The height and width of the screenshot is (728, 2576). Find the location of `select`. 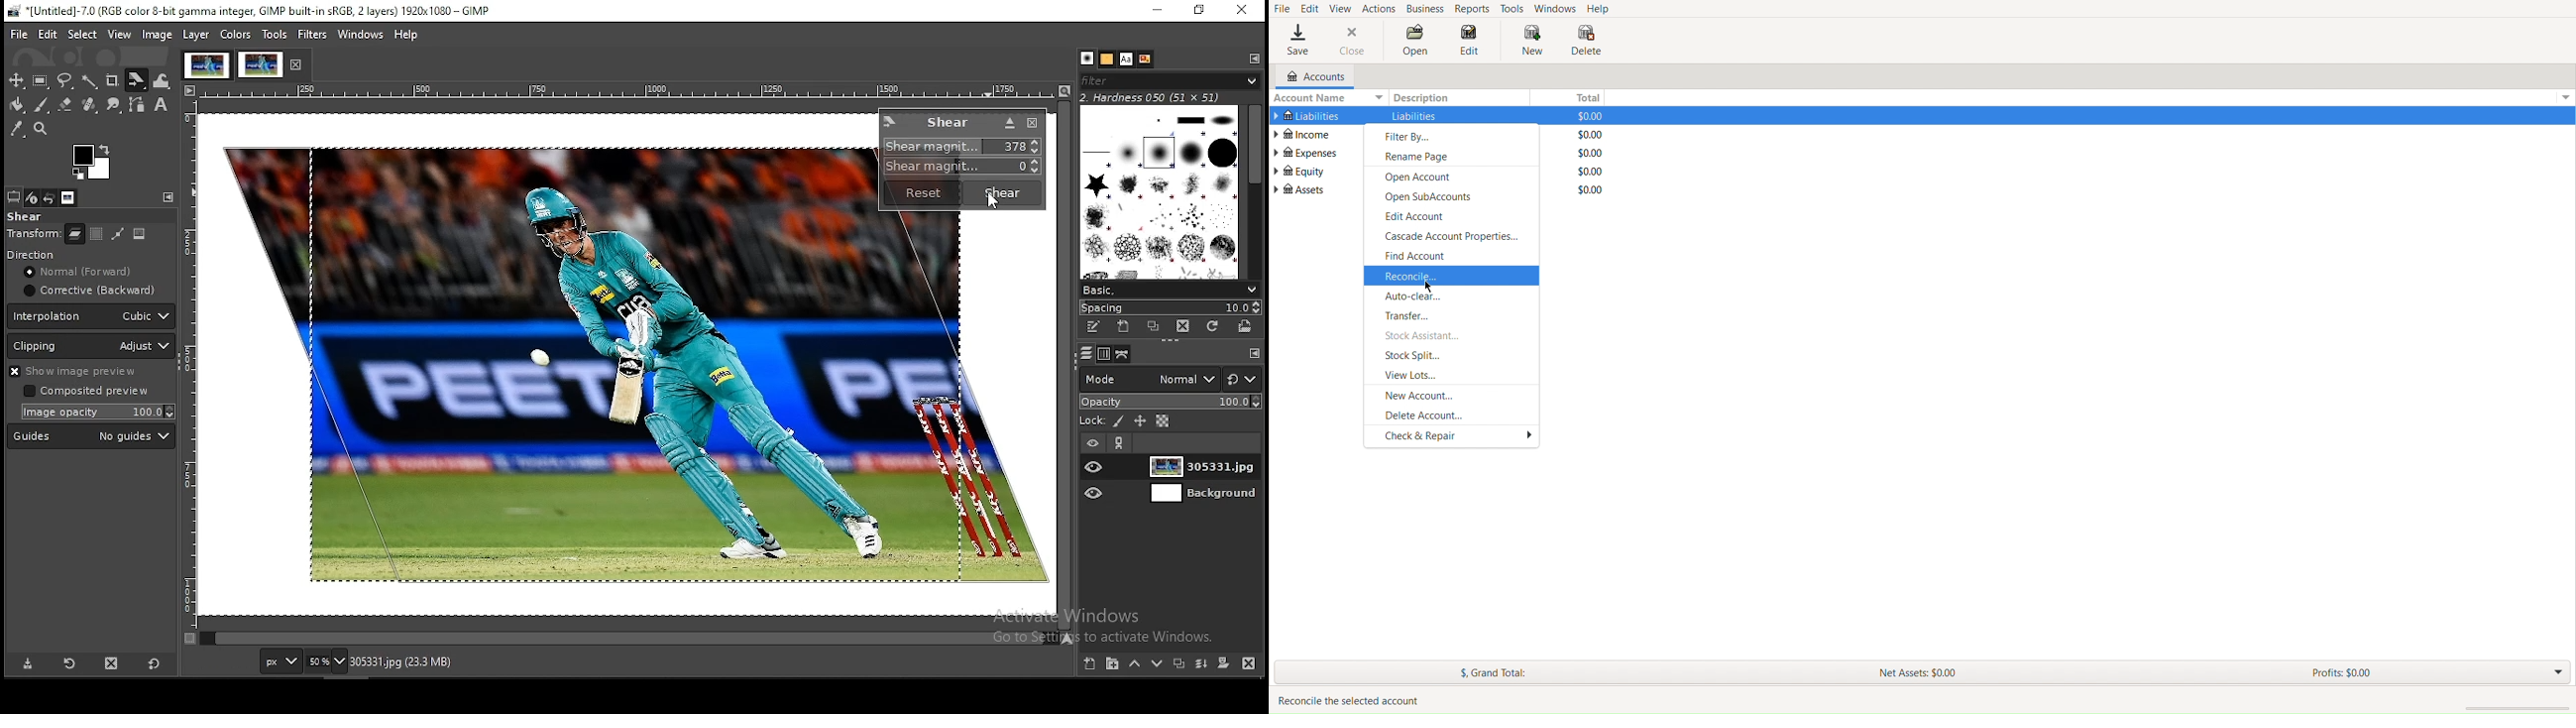

select is located at coordinates (82, 33).